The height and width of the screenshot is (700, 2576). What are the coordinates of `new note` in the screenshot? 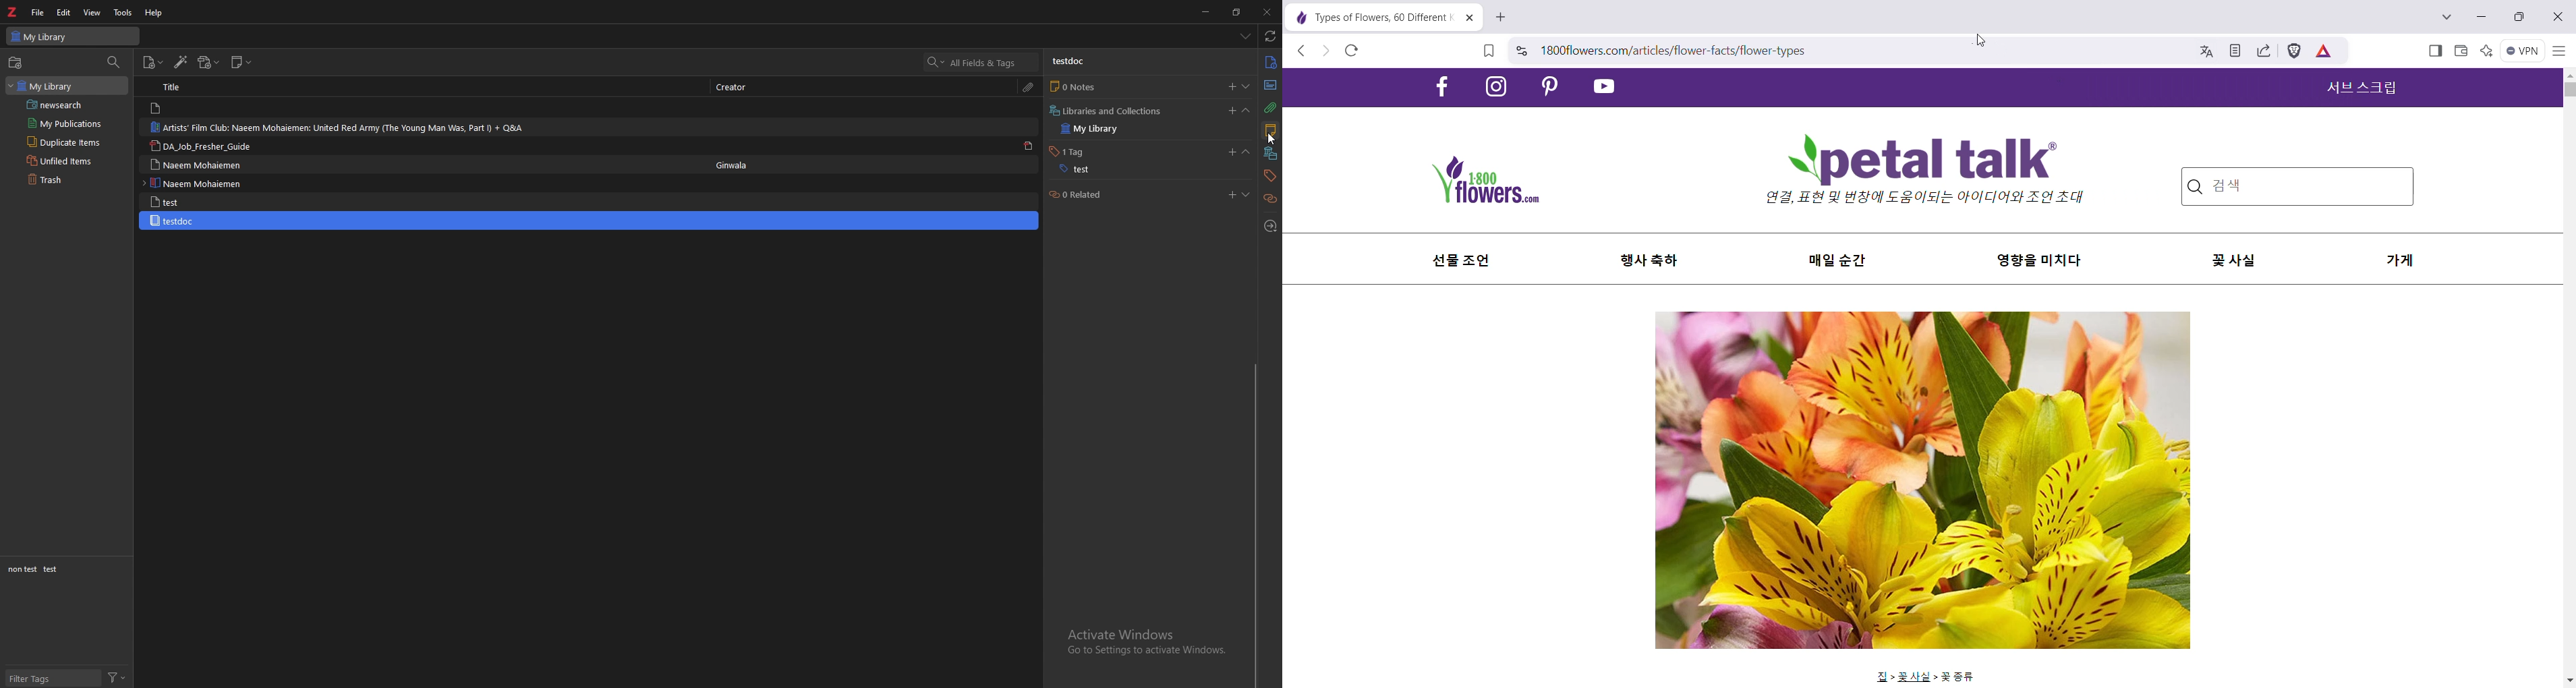 It's located at (242, 63).